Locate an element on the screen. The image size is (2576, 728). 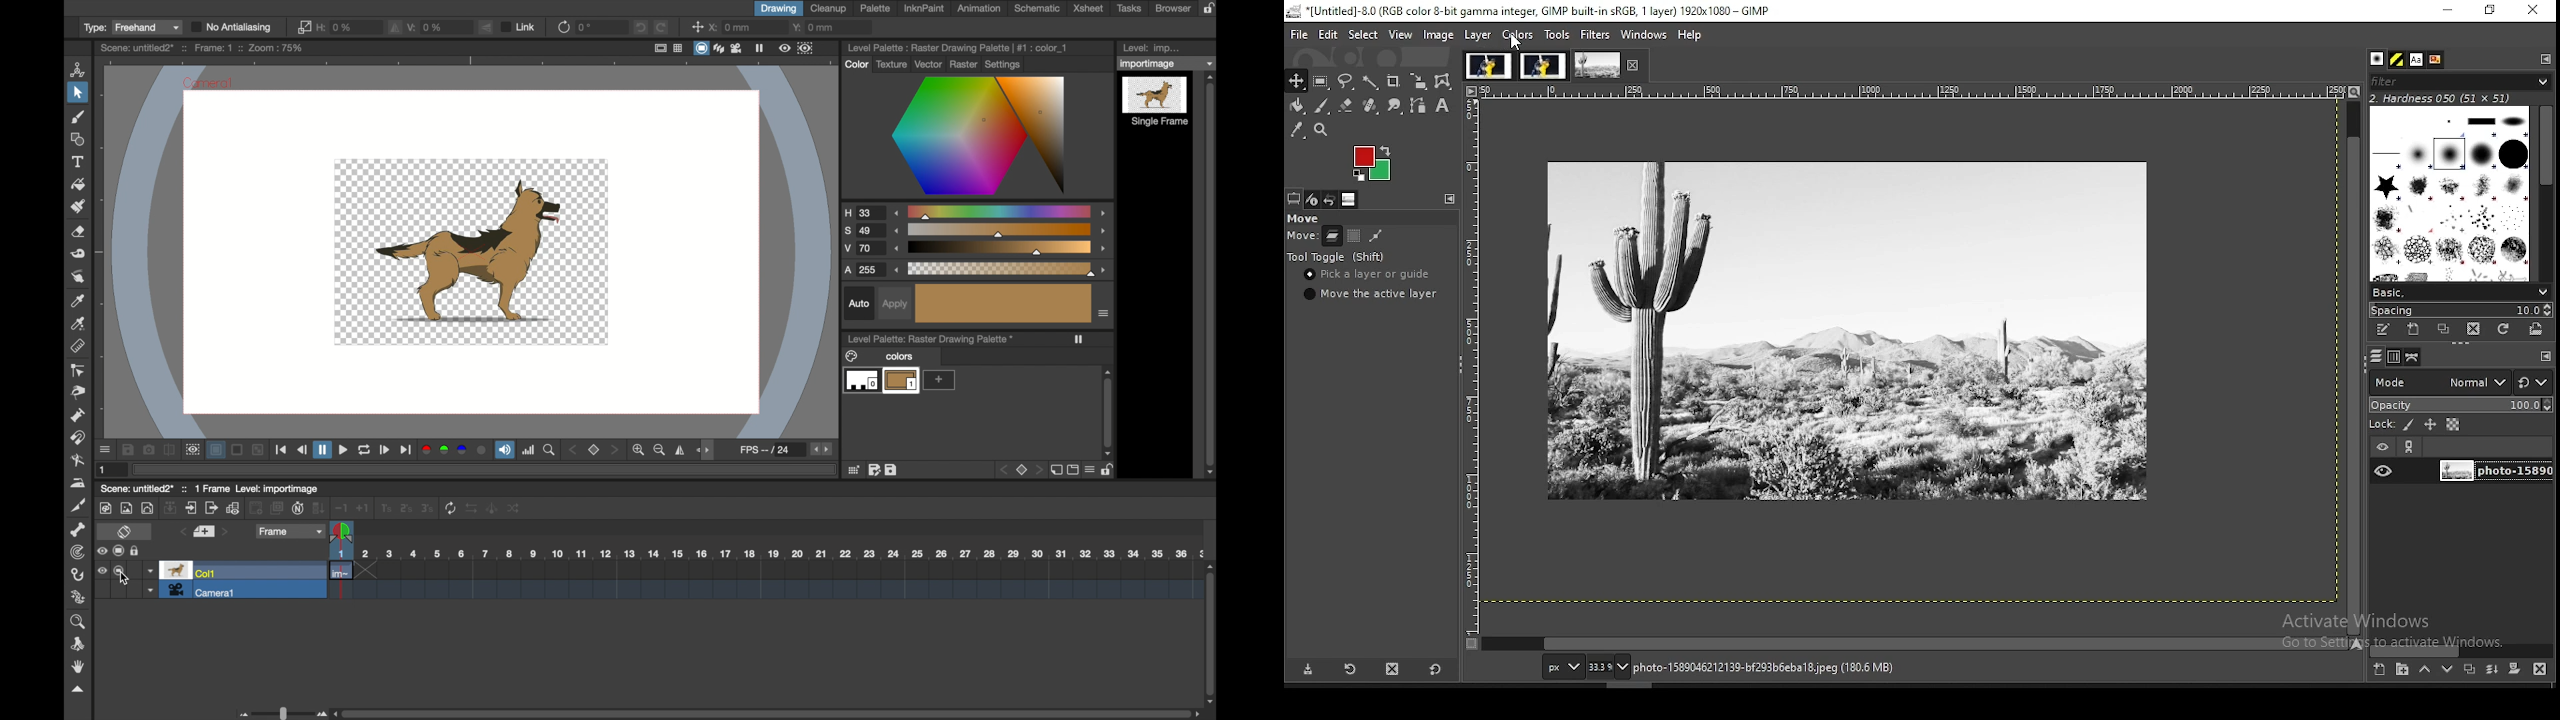
magnet tool is located at coordinates (80, 438).